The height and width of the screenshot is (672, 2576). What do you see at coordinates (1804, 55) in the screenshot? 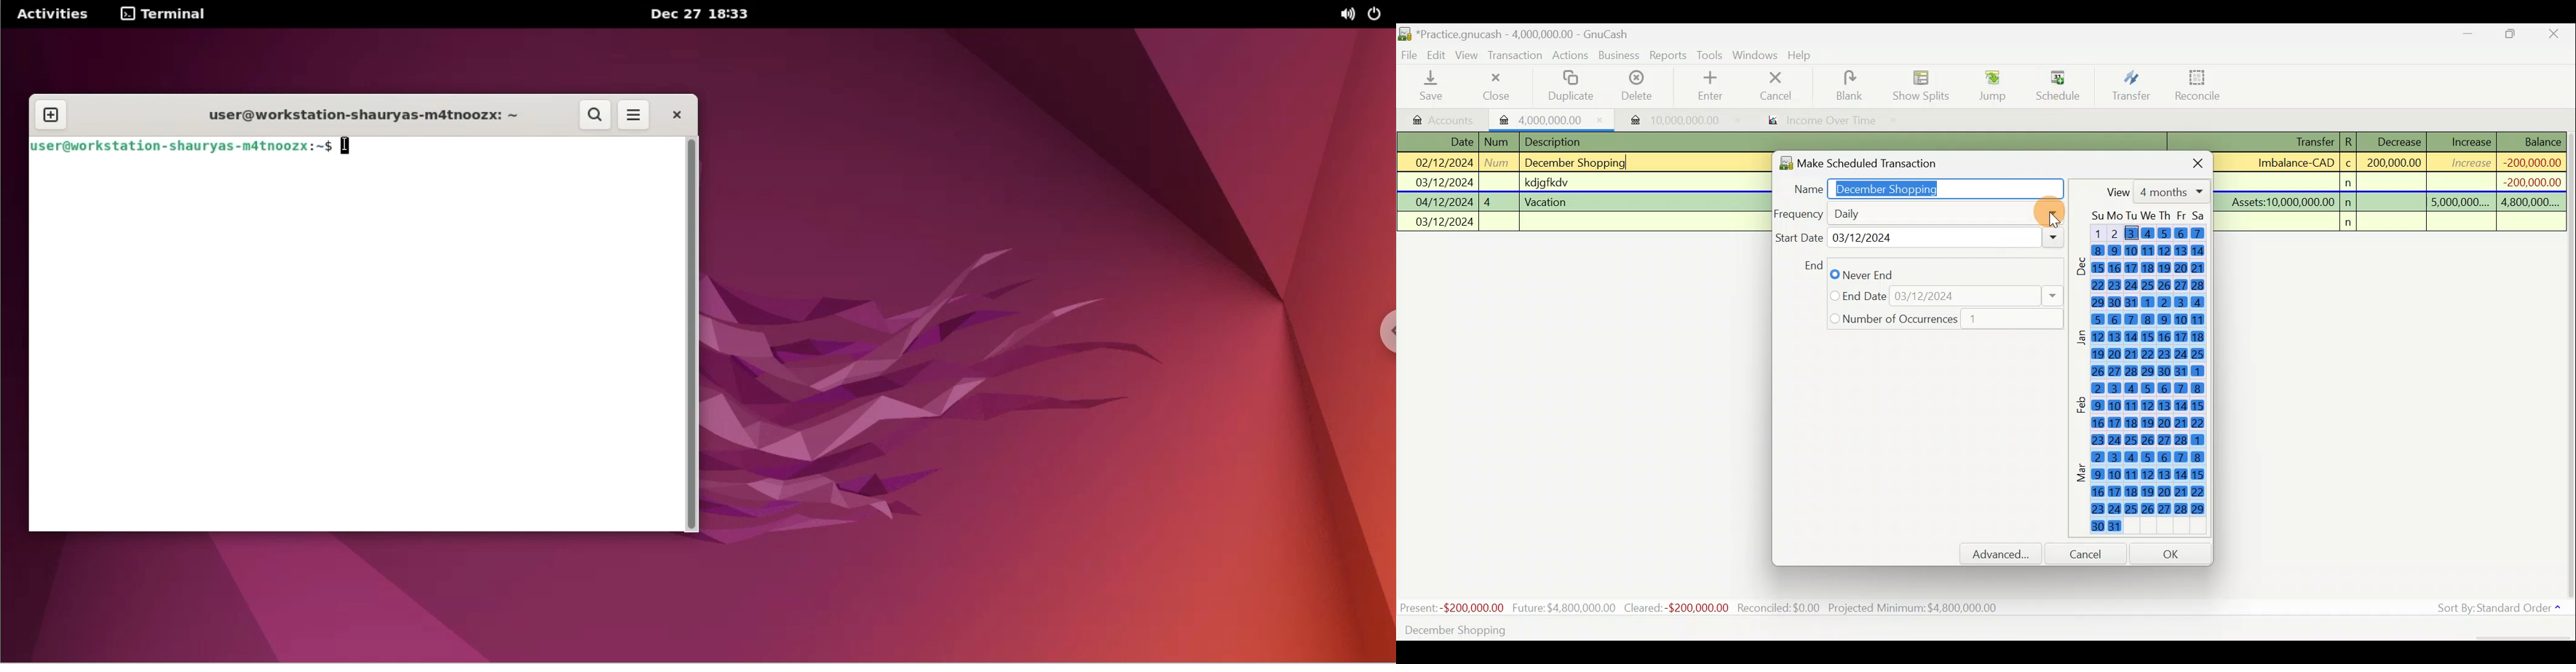
I see `Help` at bounding box center [1804, 55].